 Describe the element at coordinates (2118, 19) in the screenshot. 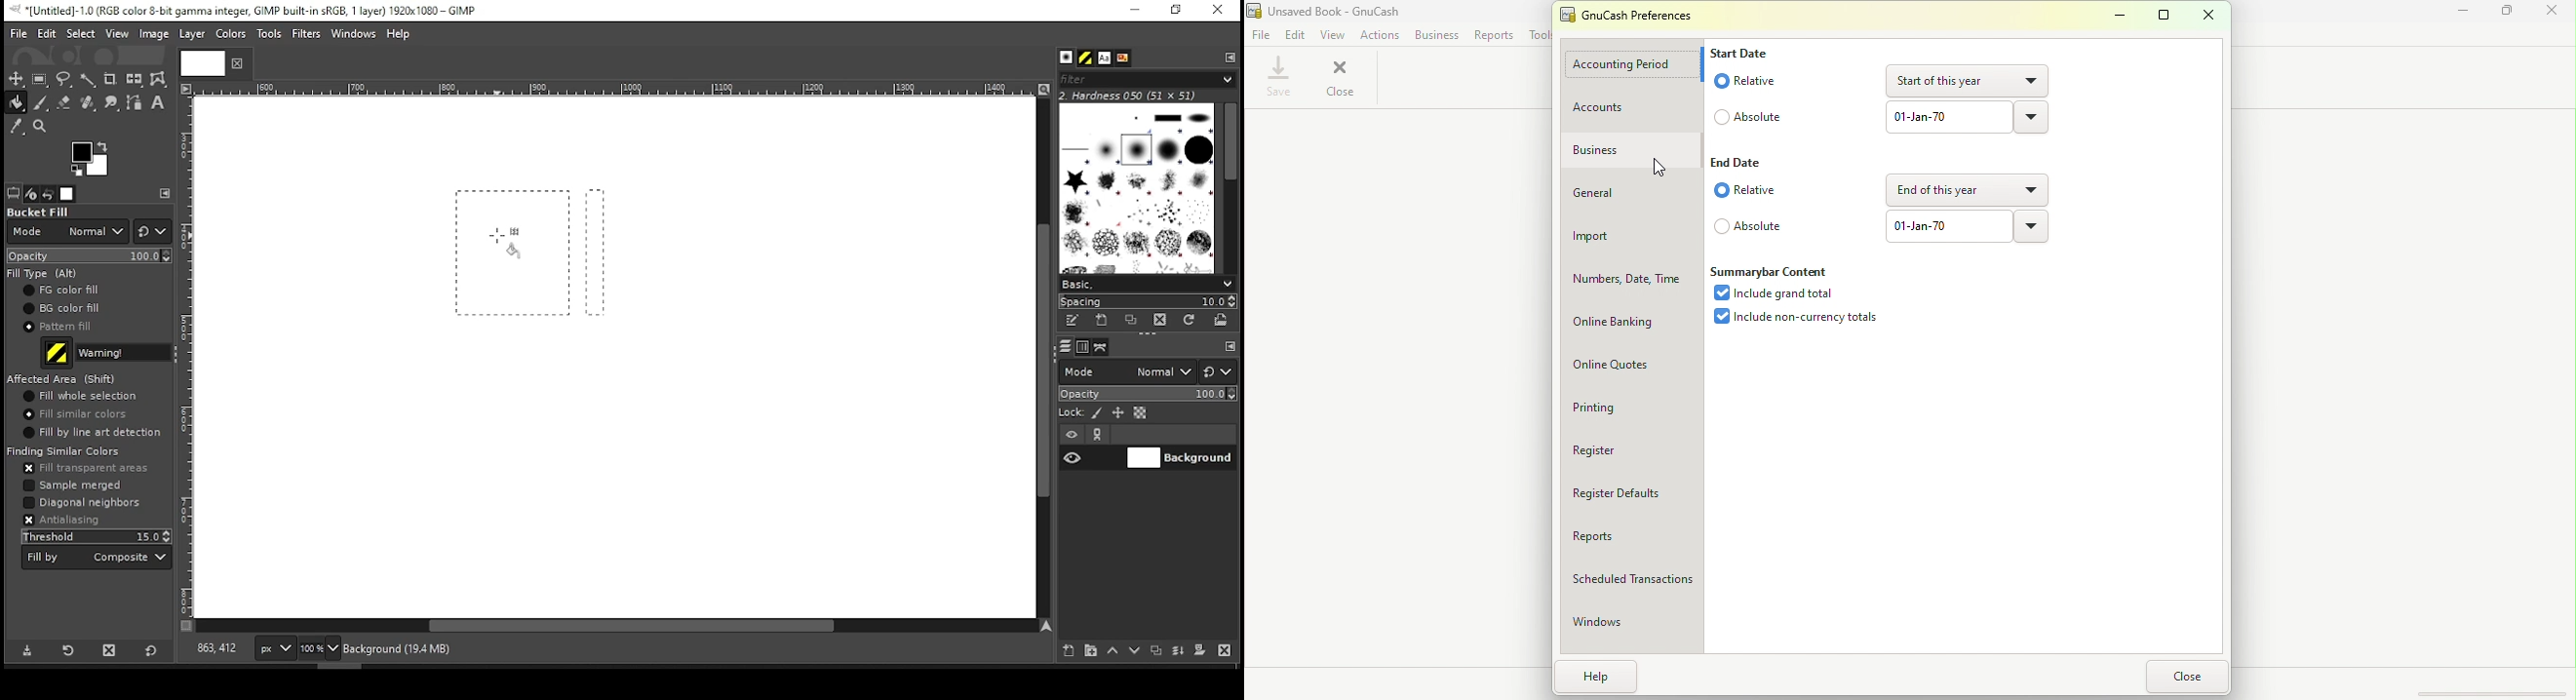

I see `Minimize` at that location.